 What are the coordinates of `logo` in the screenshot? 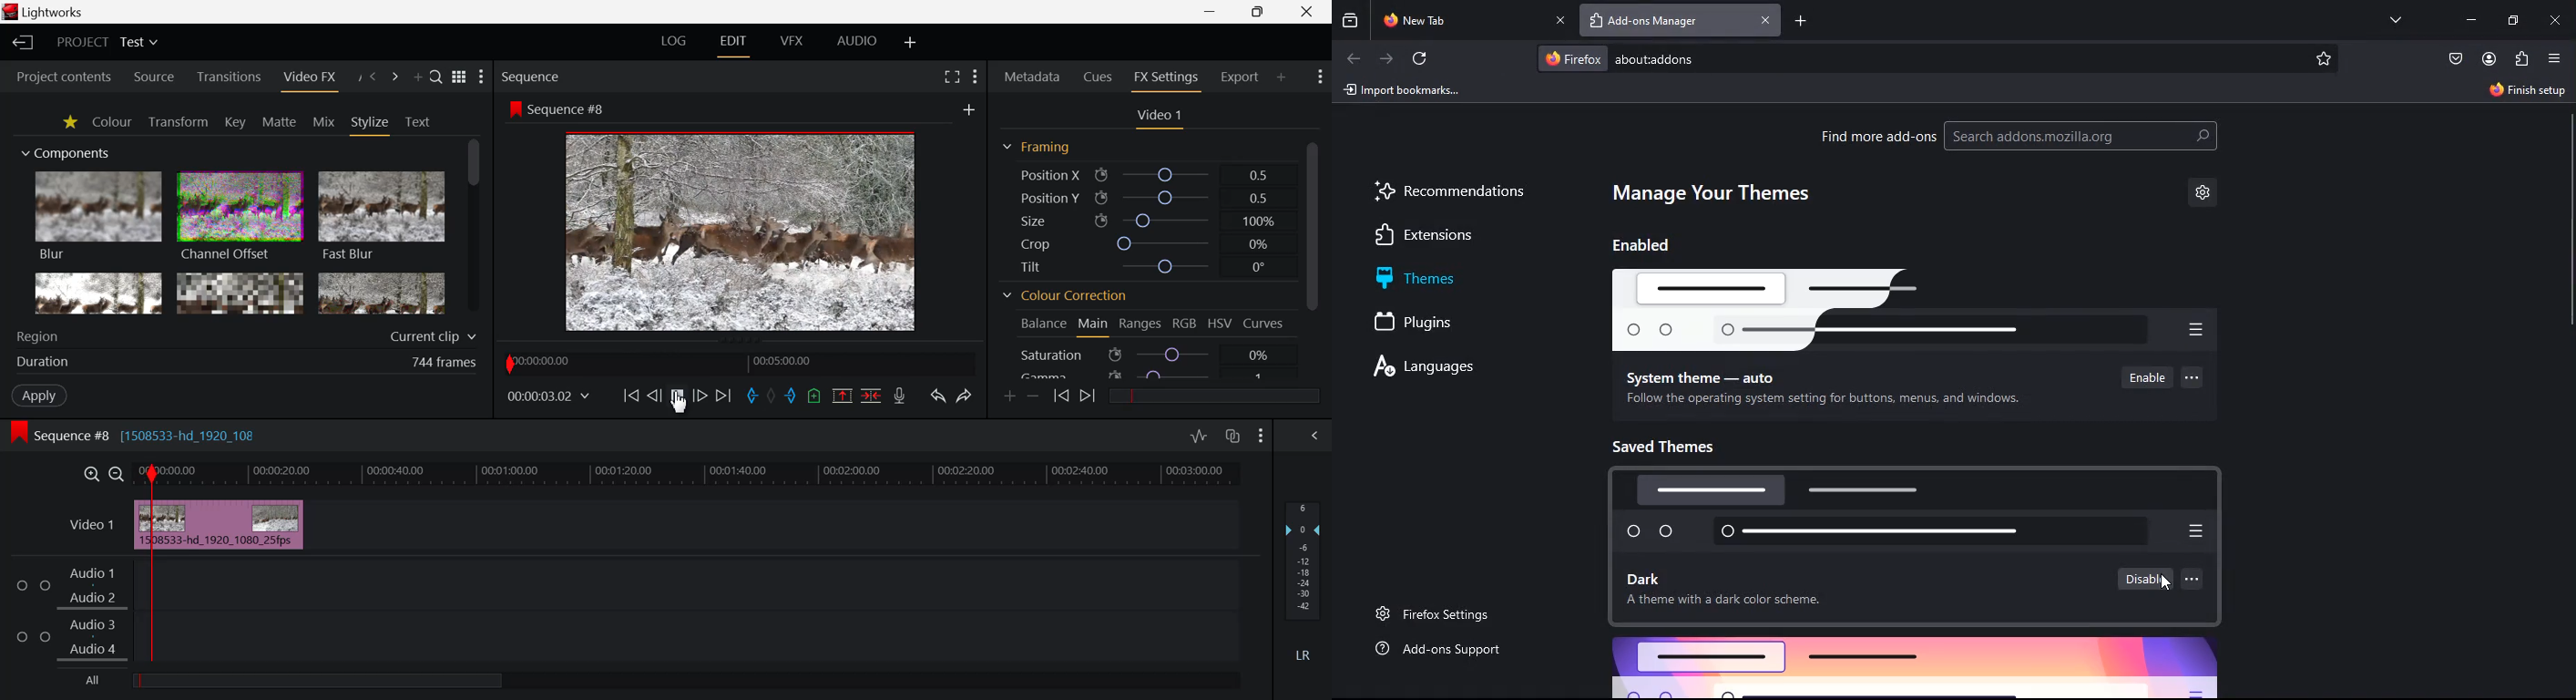 It's located at (1927, 310).